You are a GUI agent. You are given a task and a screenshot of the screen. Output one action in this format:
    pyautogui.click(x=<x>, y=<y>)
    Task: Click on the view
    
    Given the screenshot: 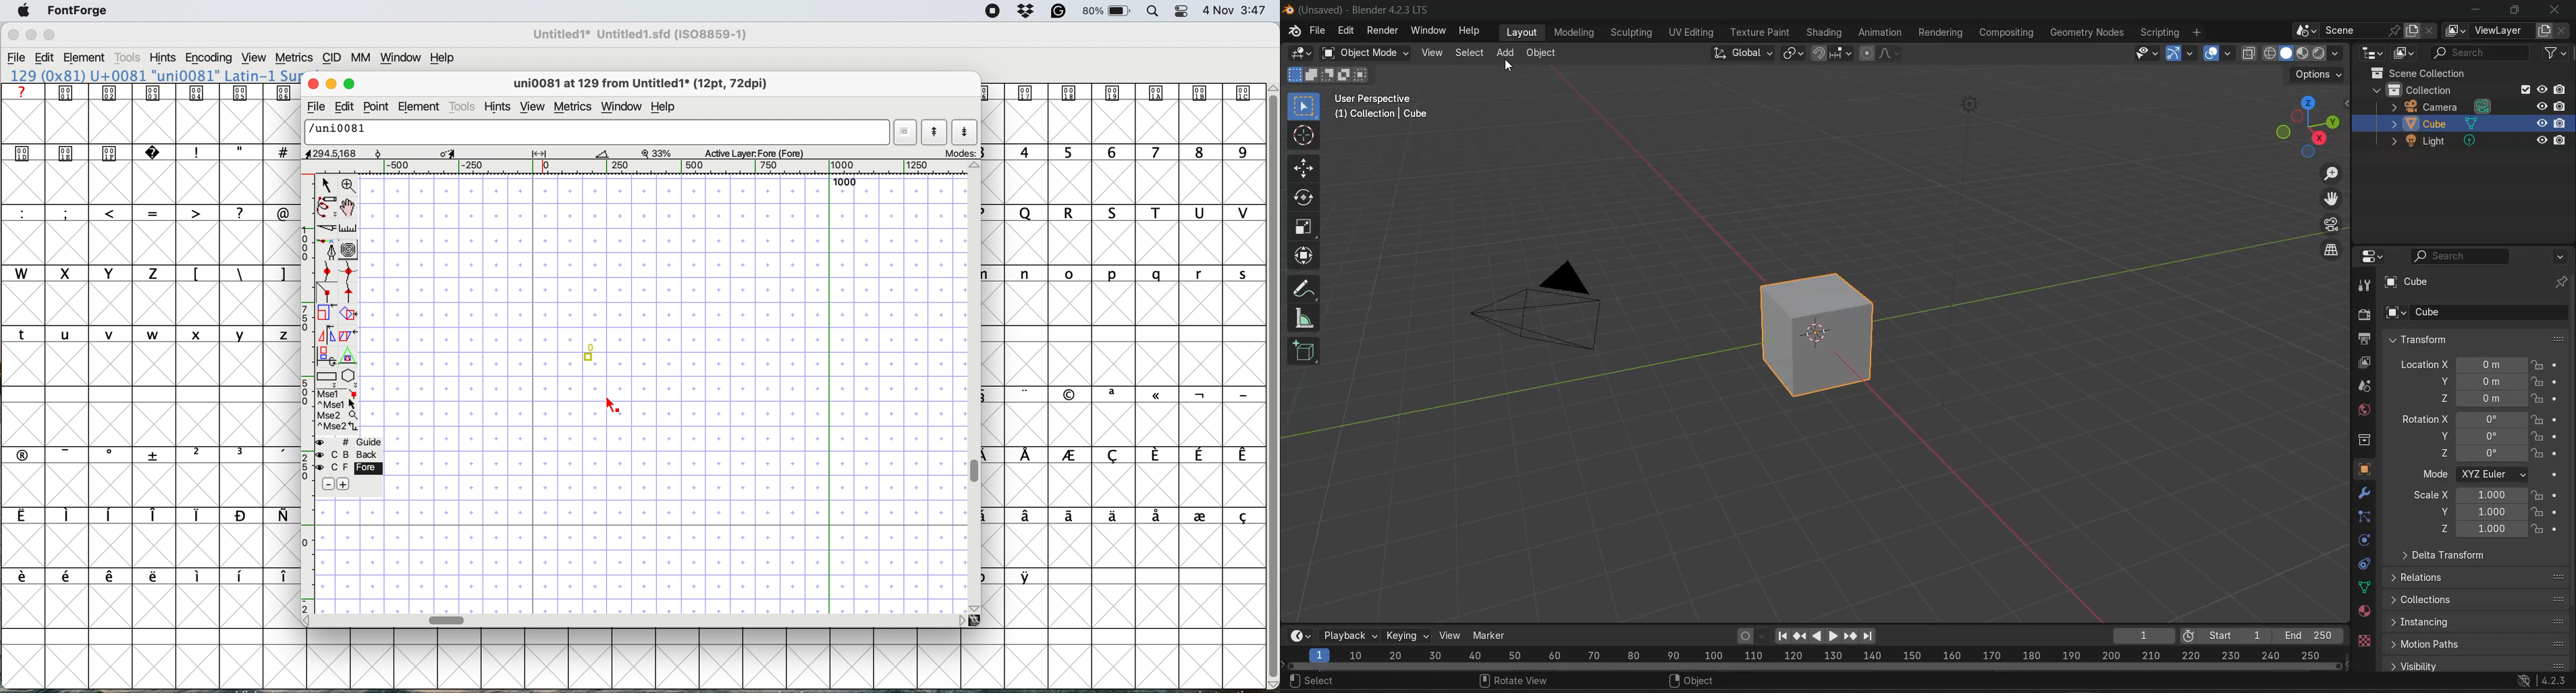 What is the action you would take?
    pyautogui.click(x=532, y=103)
    